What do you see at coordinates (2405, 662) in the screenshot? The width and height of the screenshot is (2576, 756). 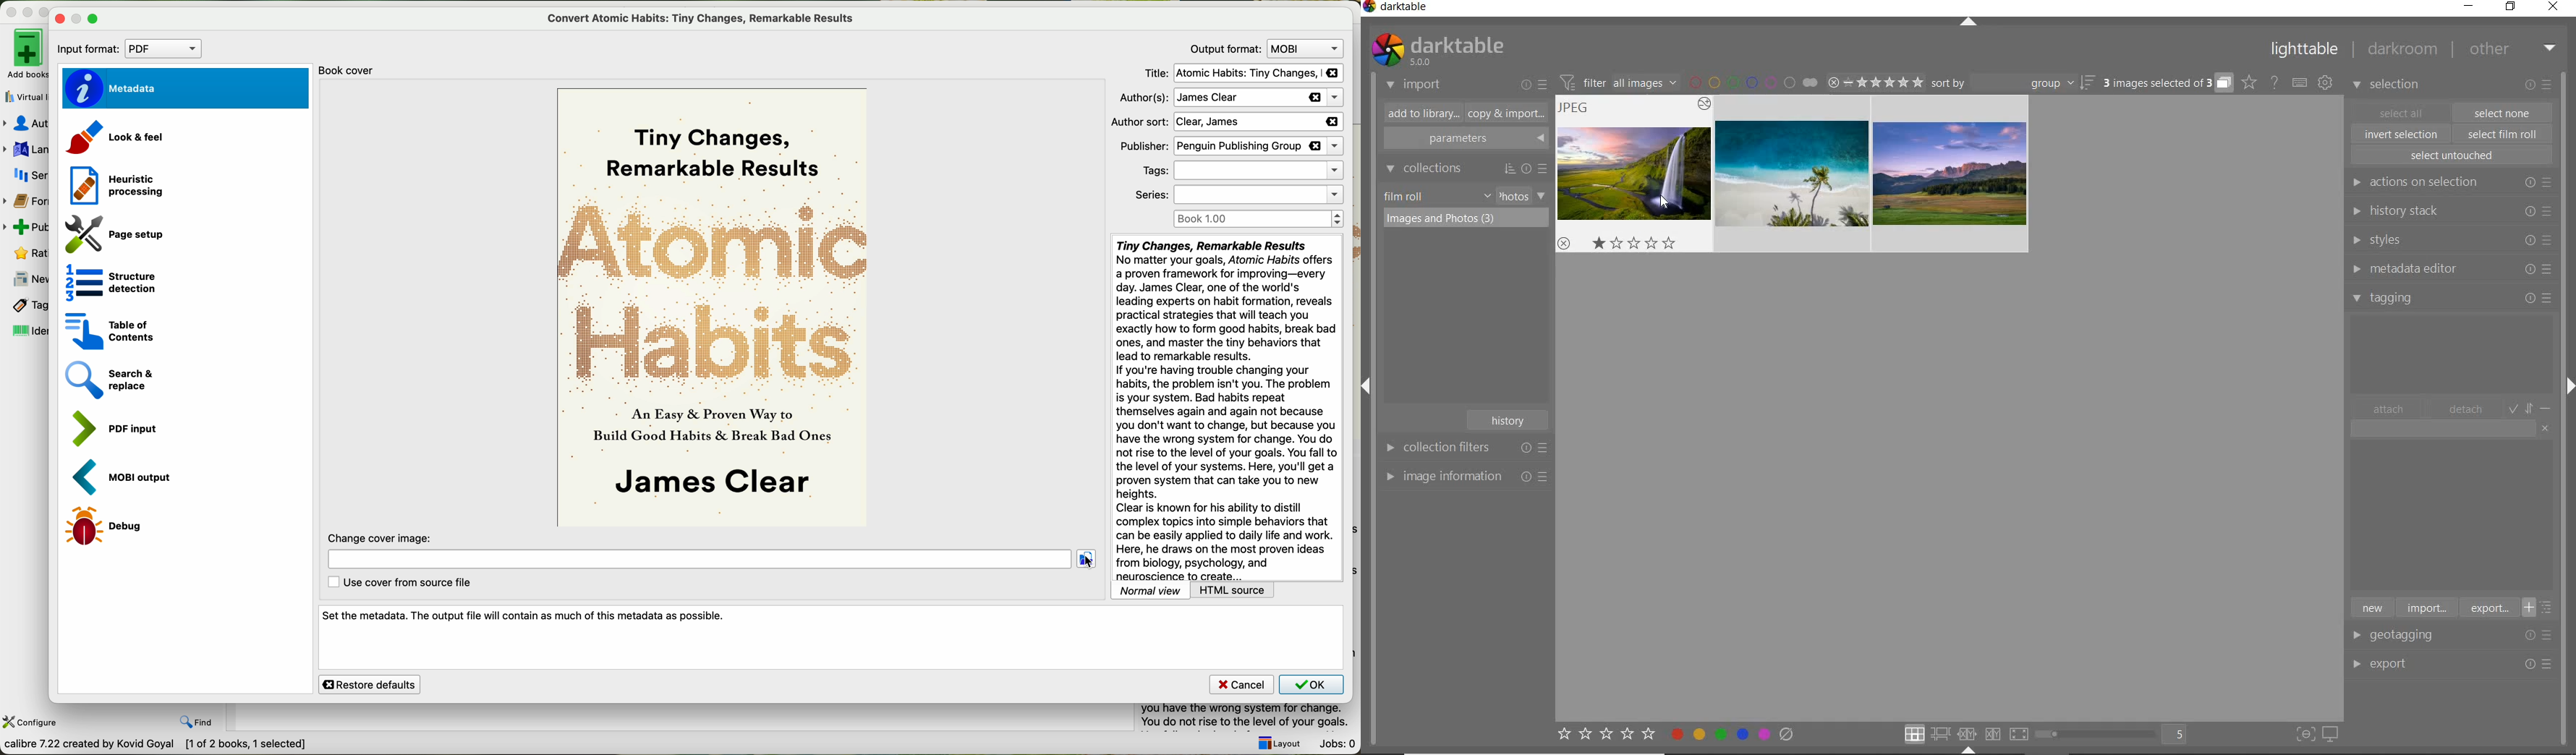 I see `export` at bounding box center [2405, 662].